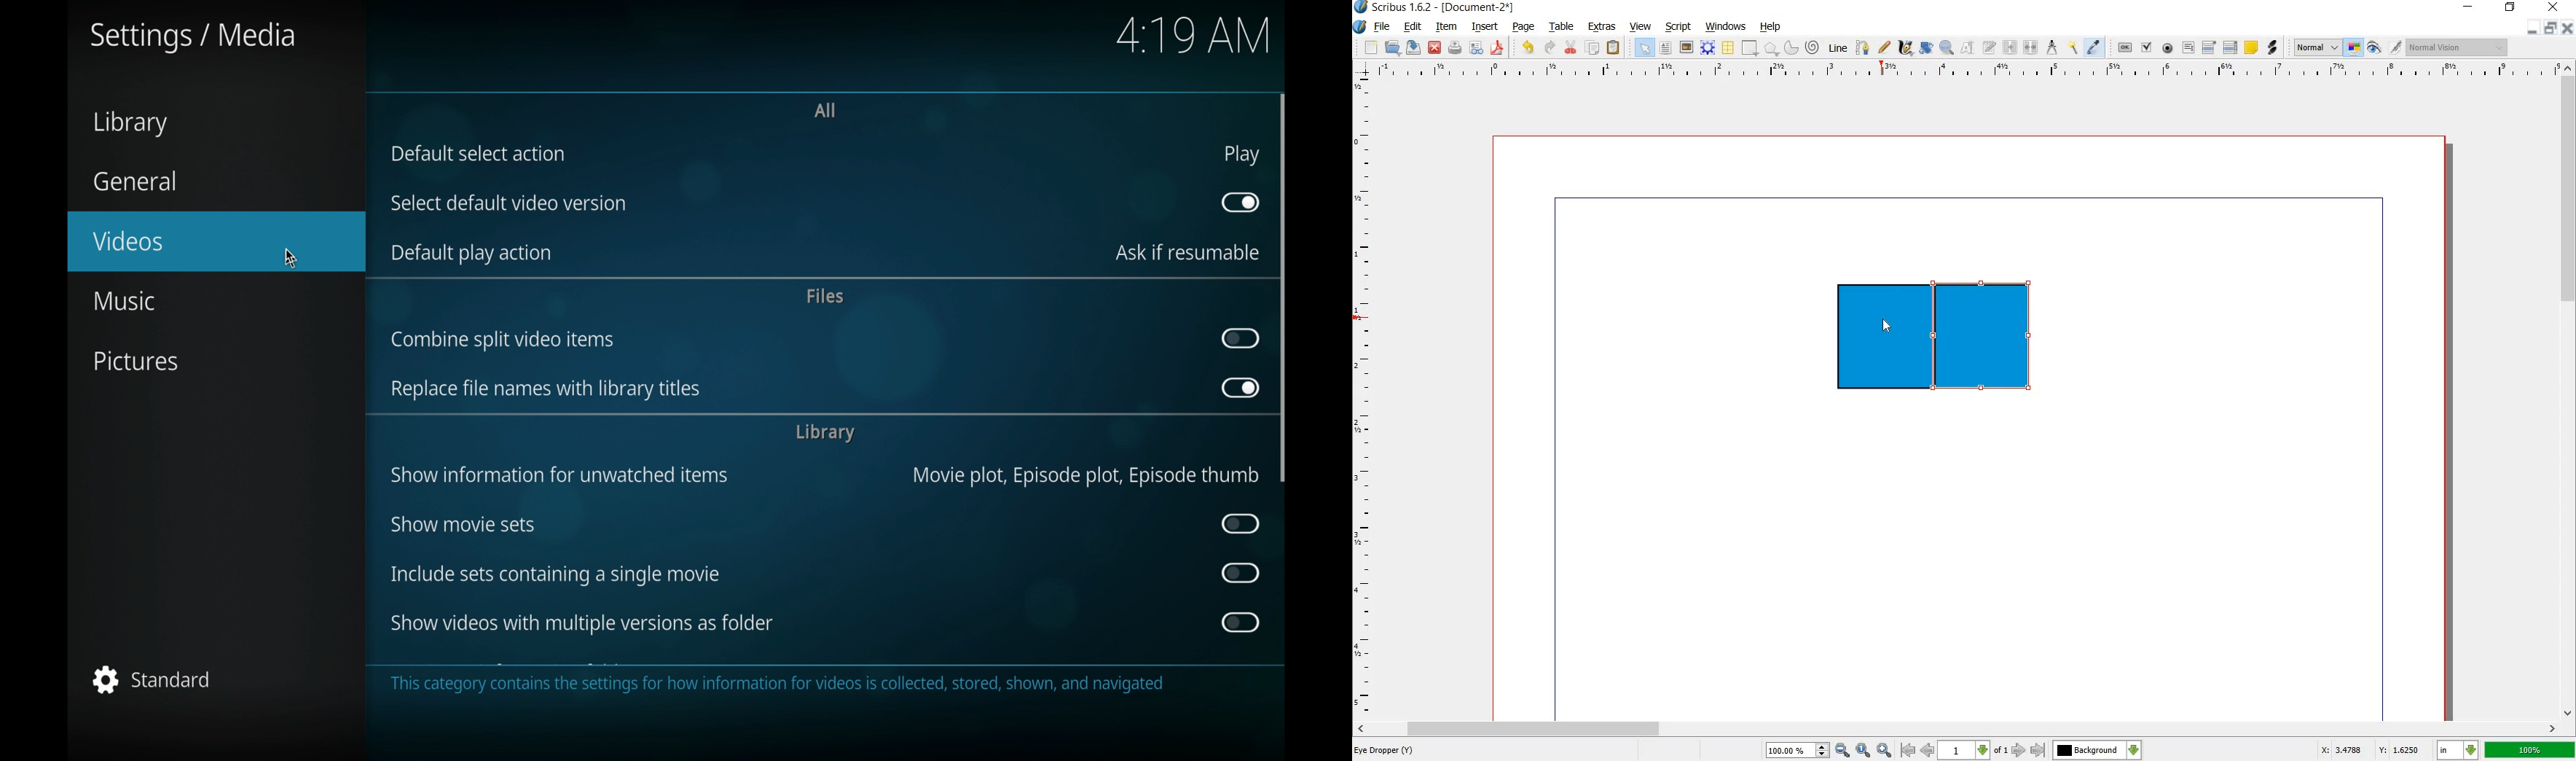  I want to click on library, so click(132, 123).